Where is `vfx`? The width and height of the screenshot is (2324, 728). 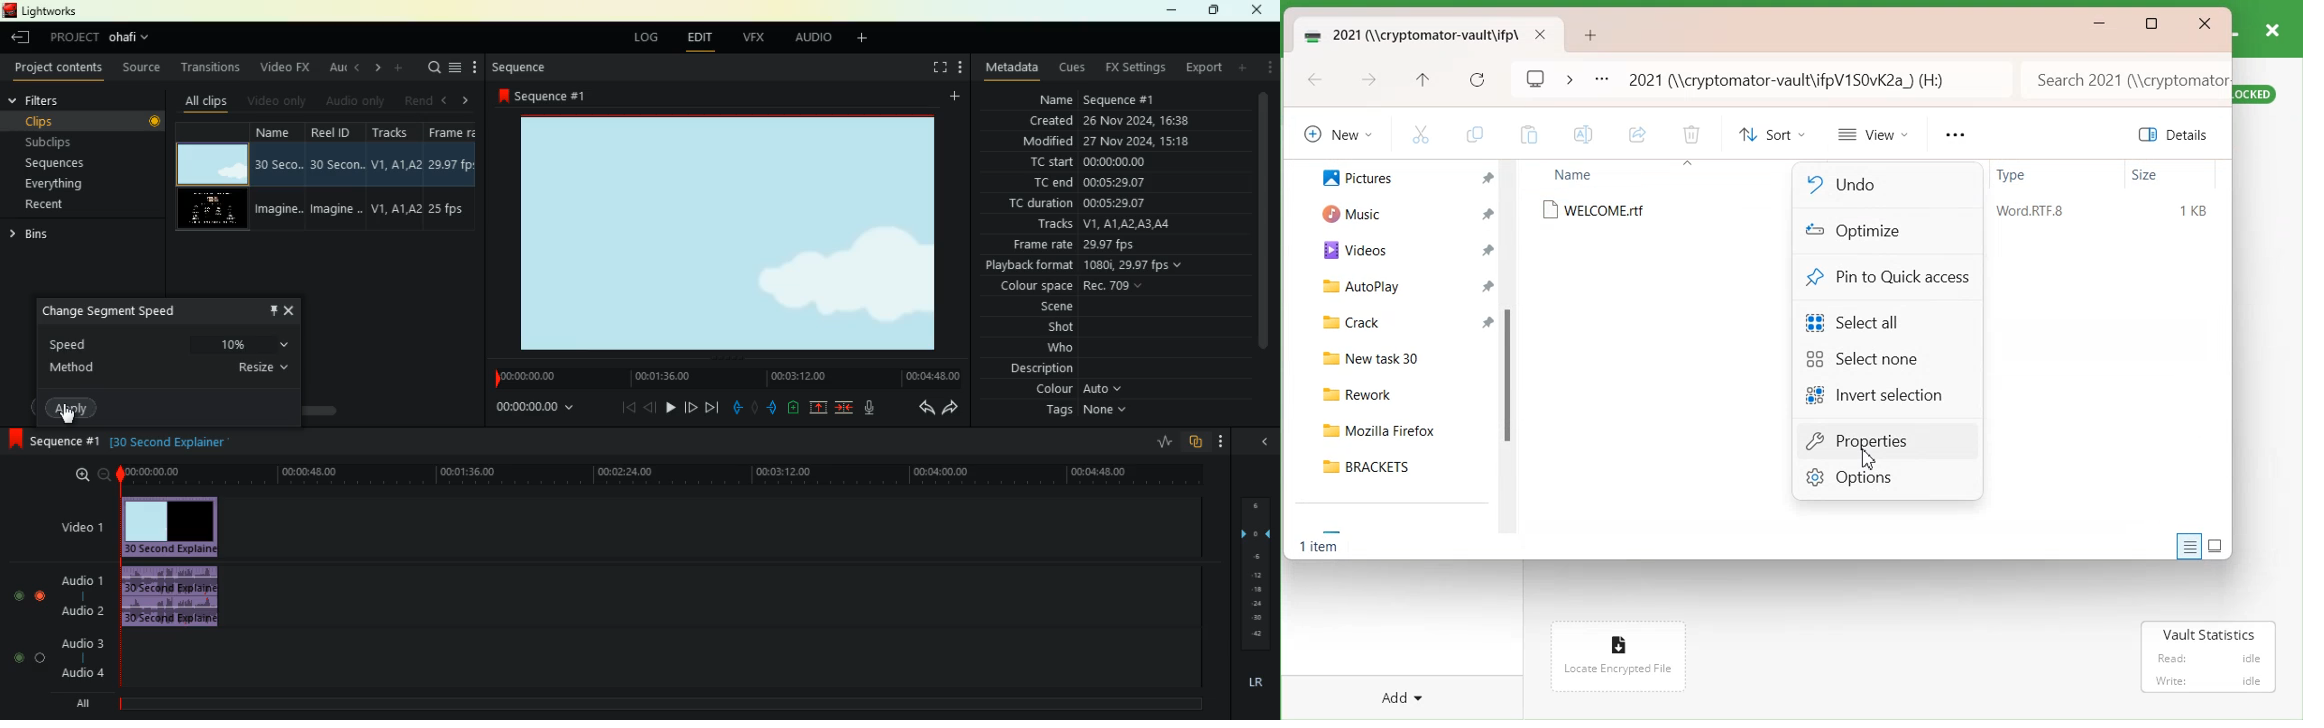
vfx is located at coordinates (758, 37).